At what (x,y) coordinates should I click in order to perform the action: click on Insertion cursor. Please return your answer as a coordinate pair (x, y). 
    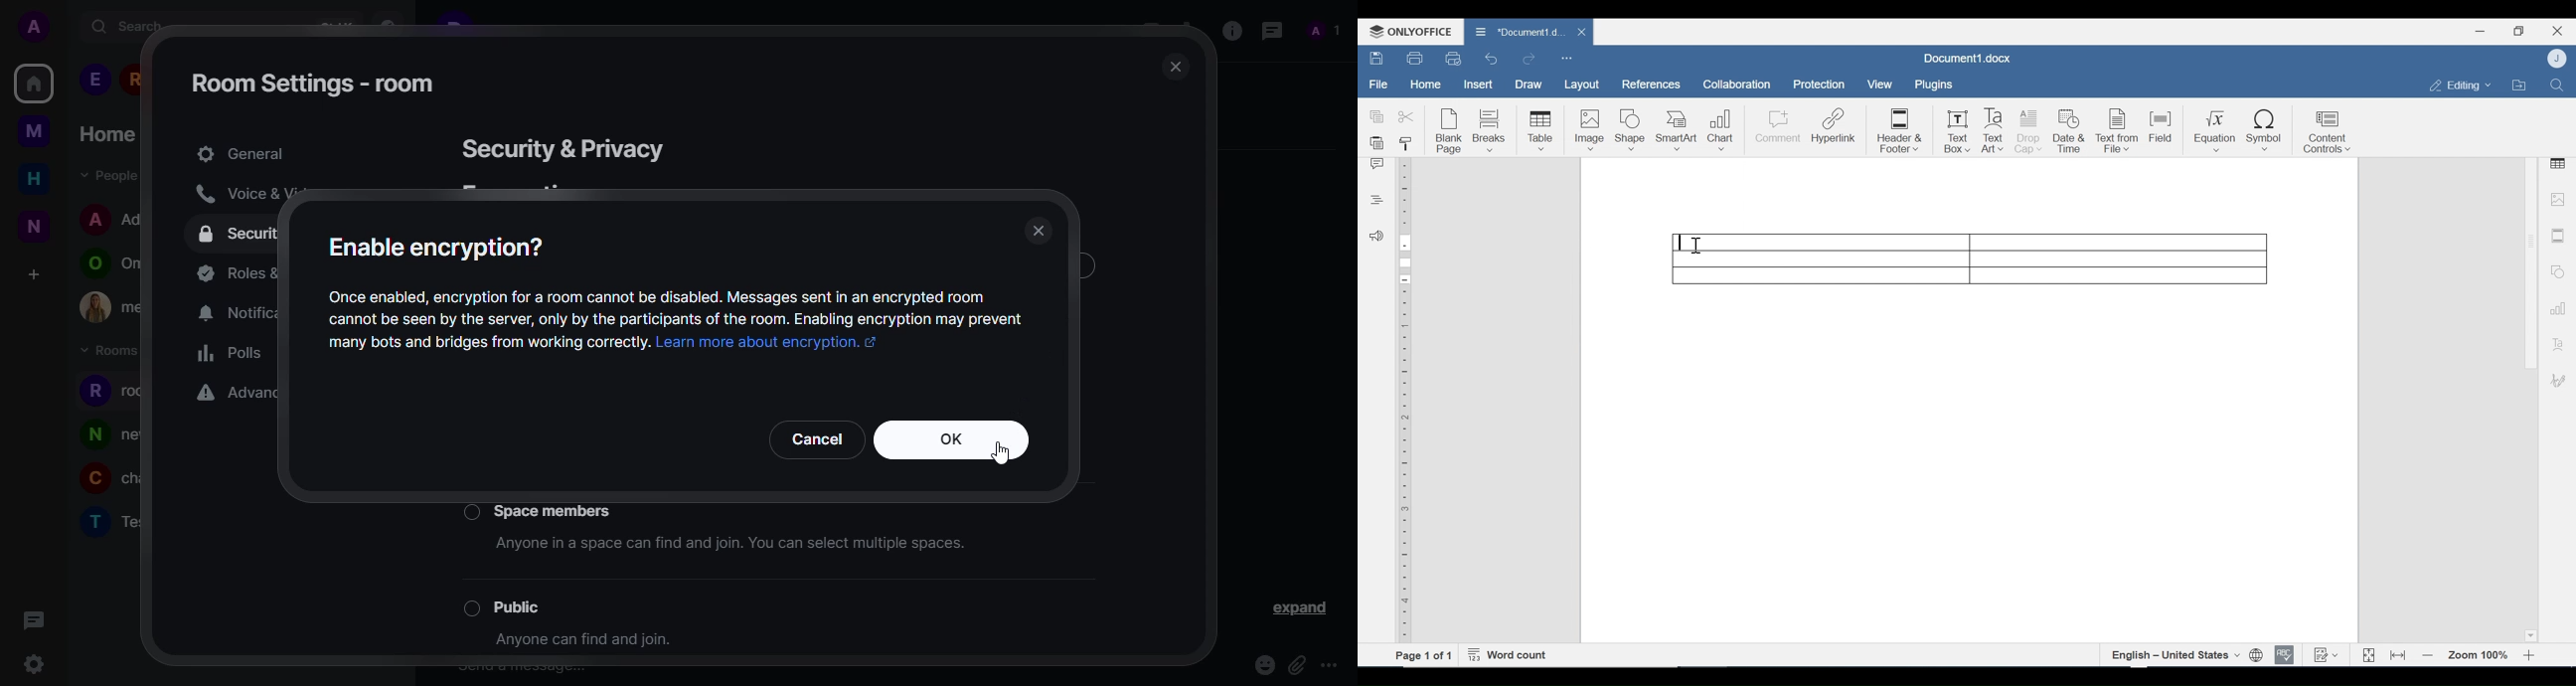
    Looking at the image, I should click on (1694, 245).